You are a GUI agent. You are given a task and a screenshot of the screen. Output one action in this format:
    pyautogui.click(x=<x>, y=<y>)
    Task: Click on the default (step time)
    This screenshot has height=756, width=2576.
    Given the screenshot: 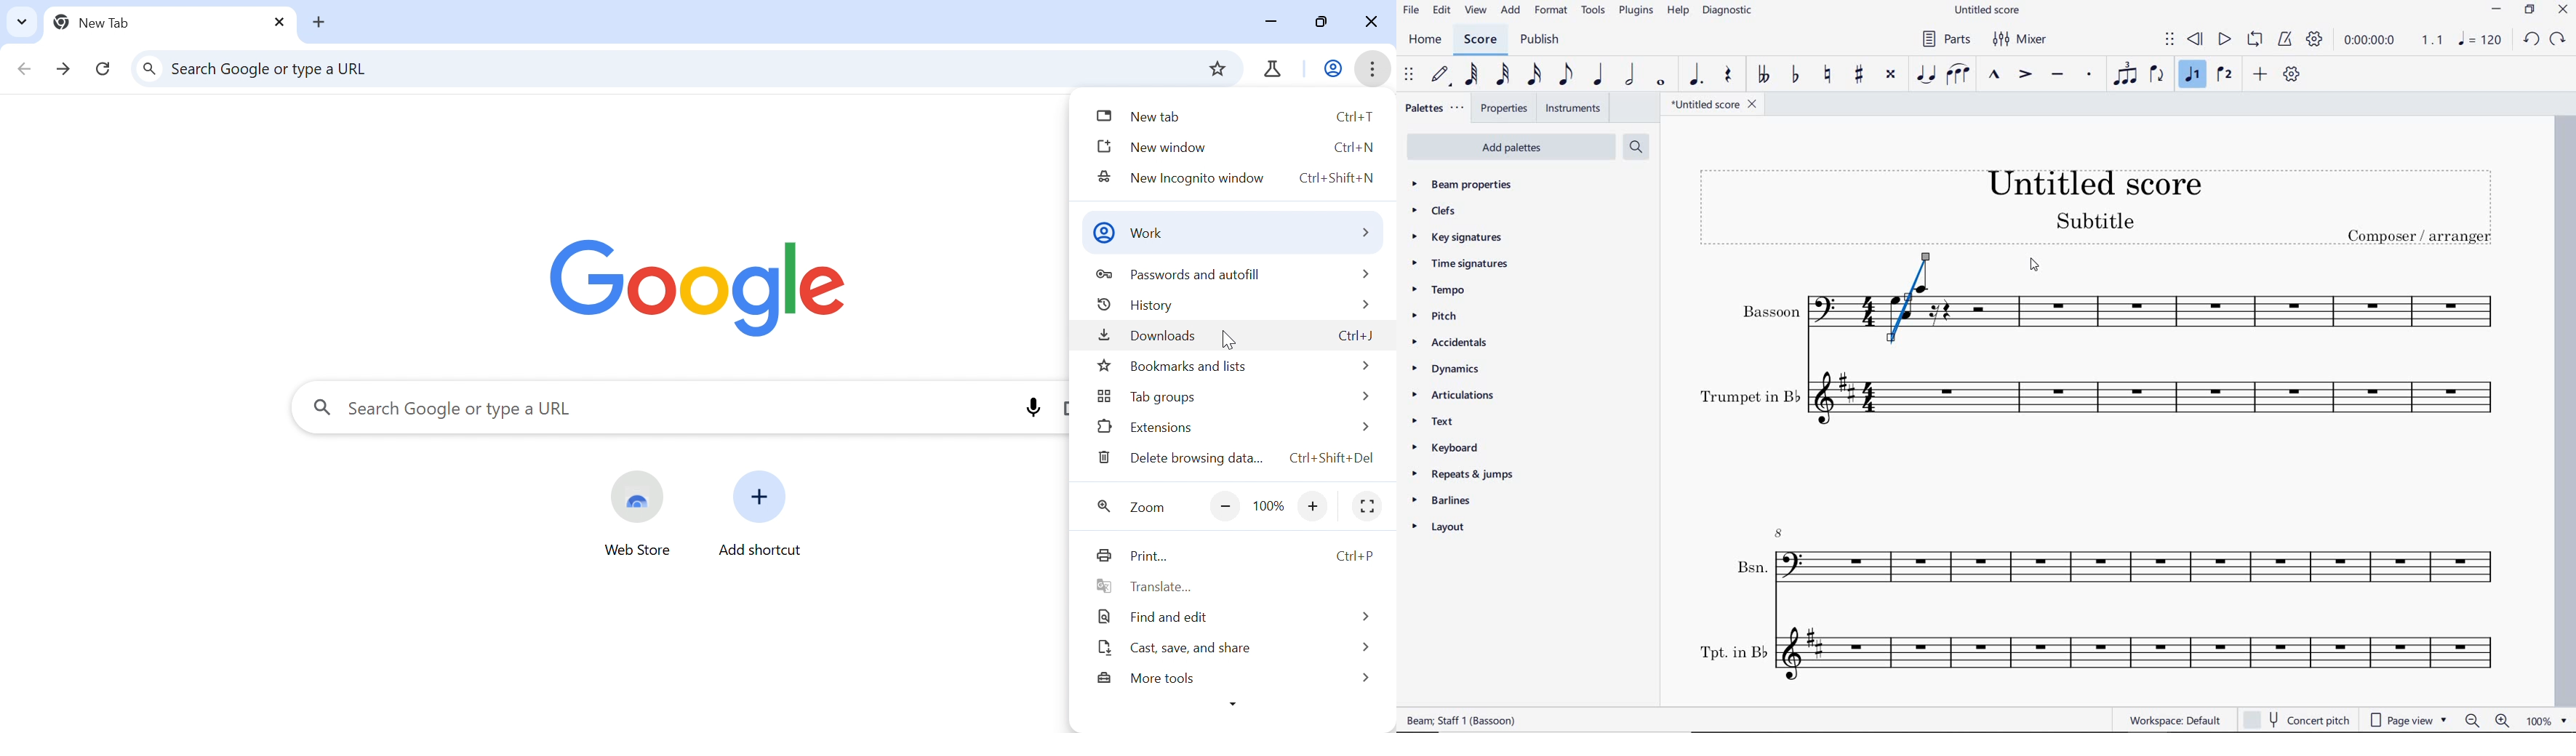 What is the action you would take?
    pyautogui.click(x=1442, y=74)
    